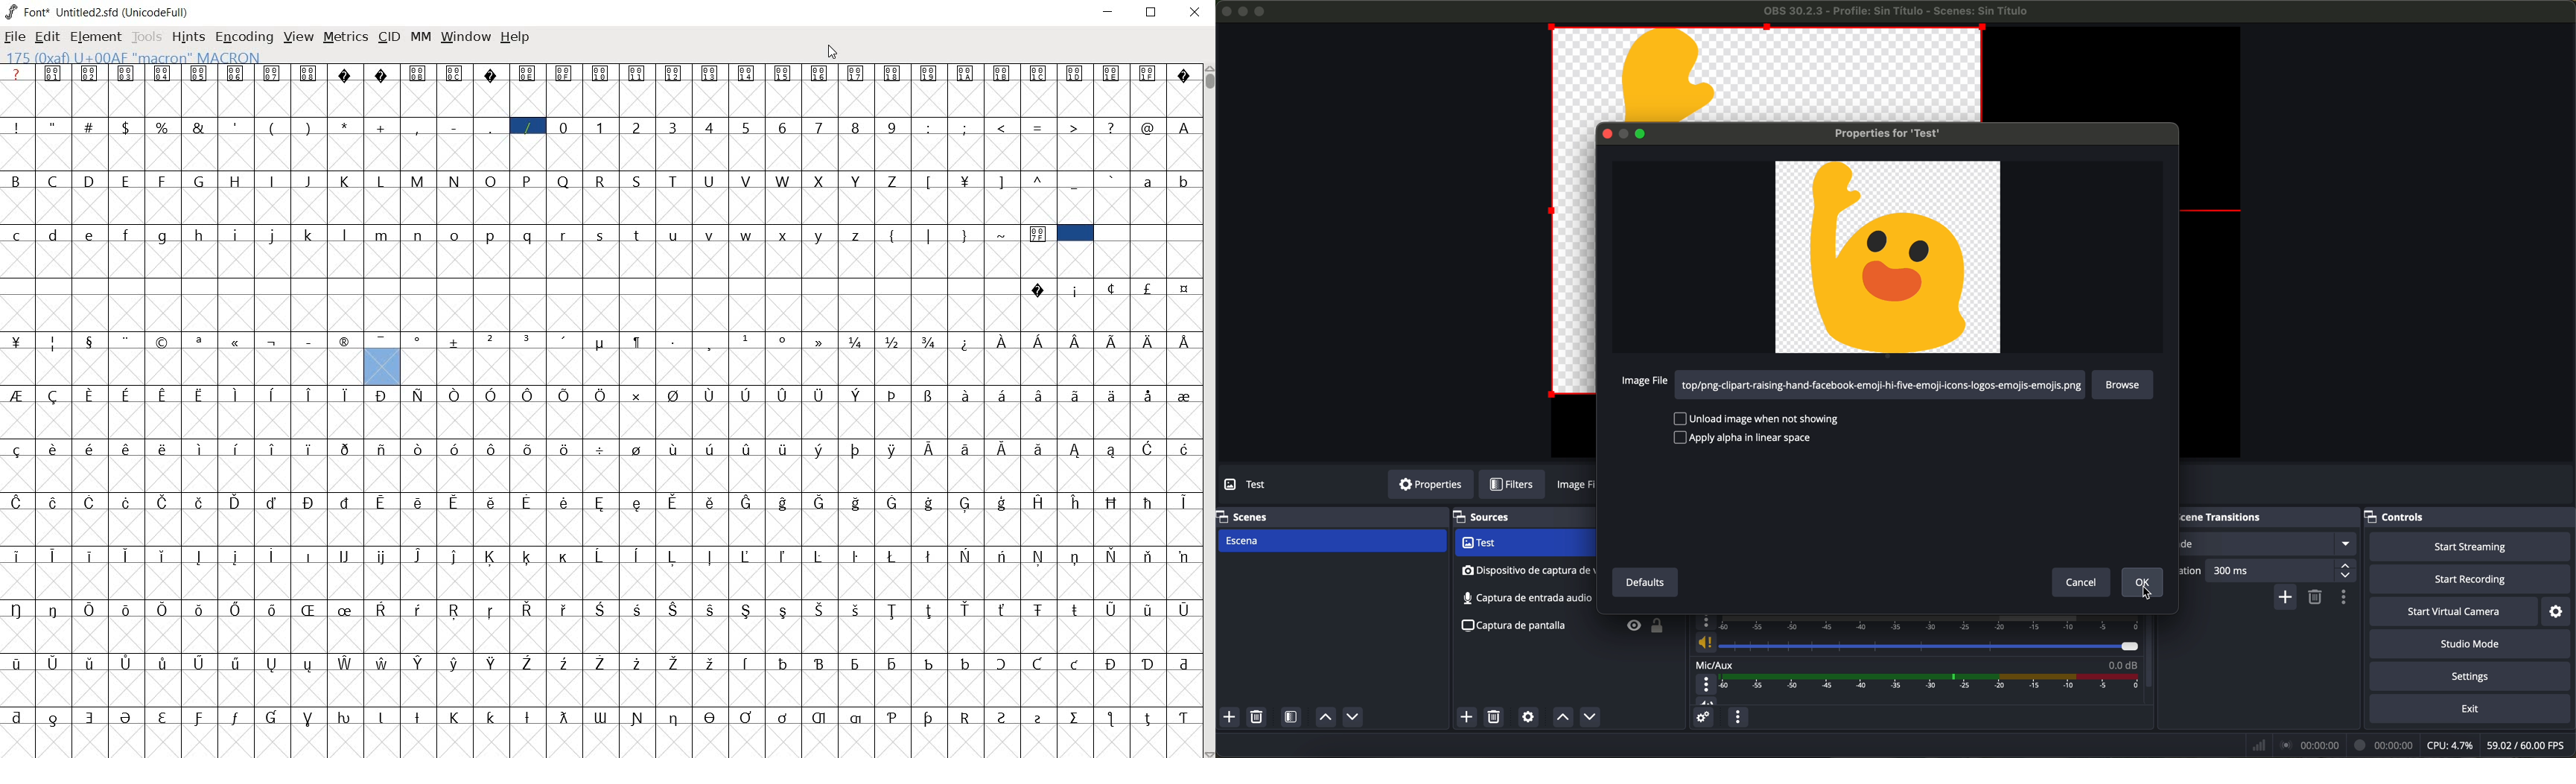 The height and width of the screenshot is (784, 2576). Describe the element at coordinates (419, 448) in the screenshot. I see `Symbol` at that location.